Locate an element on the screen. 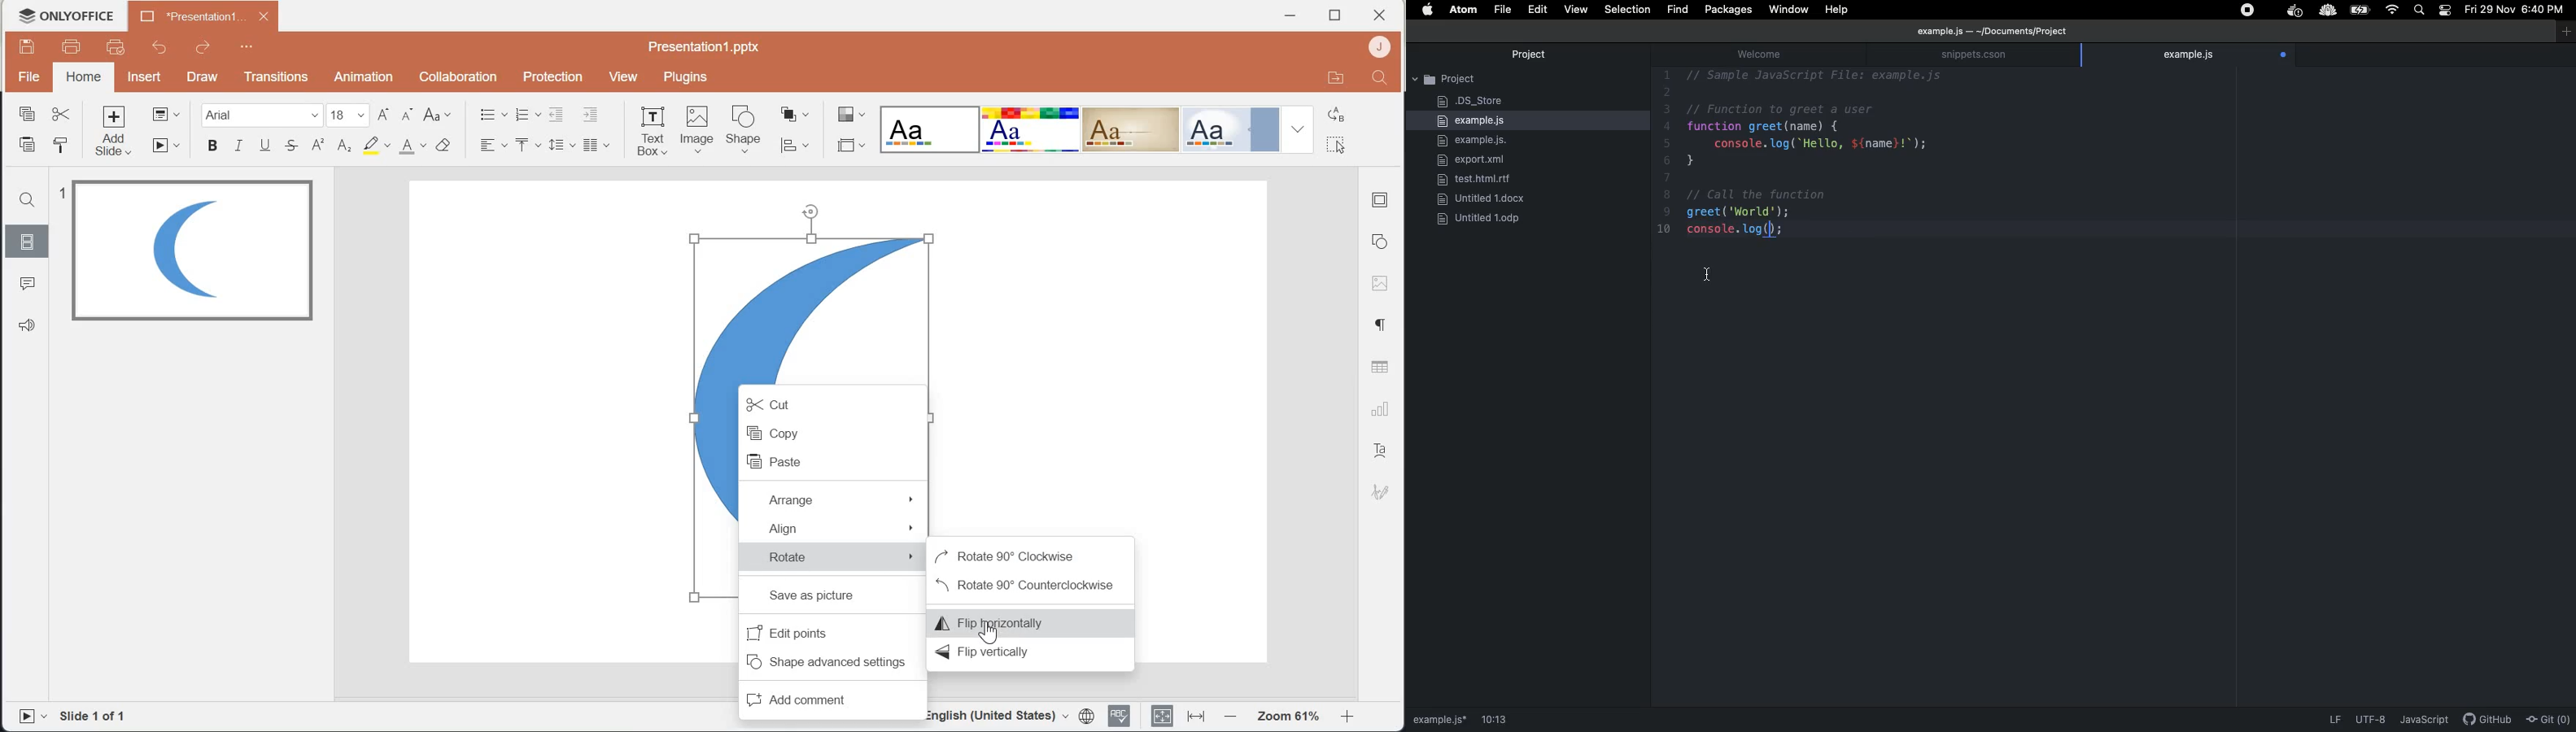 The image size is (2576, 756). Comments is located at coordinates (25, 282).